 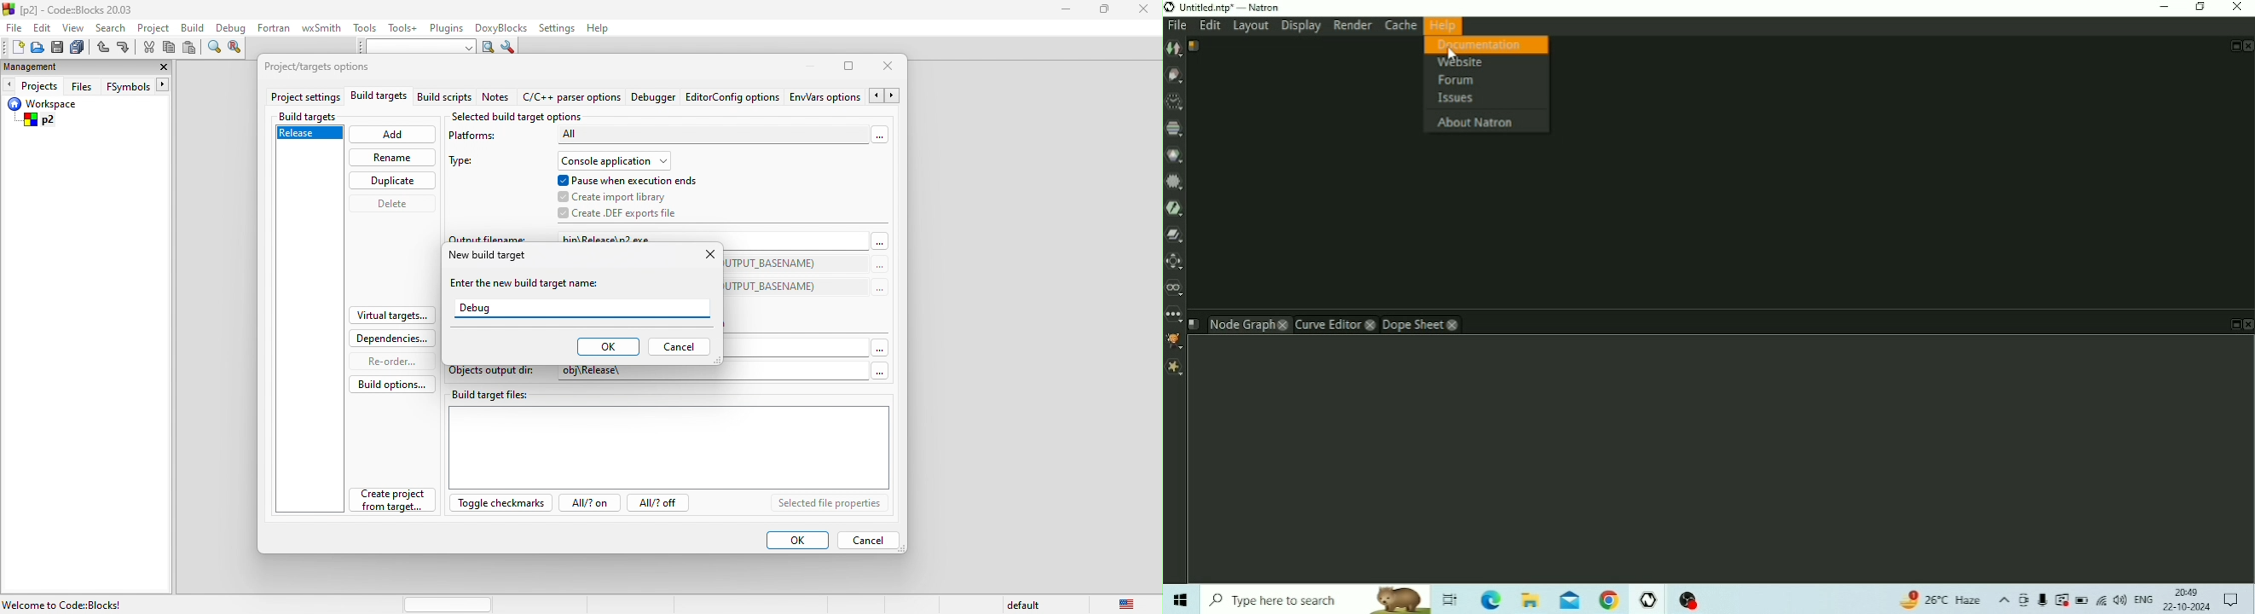 What do you see at coordinates (655, 96) in the screenshot?
I see `debugger` at bounding box center [655, 96].